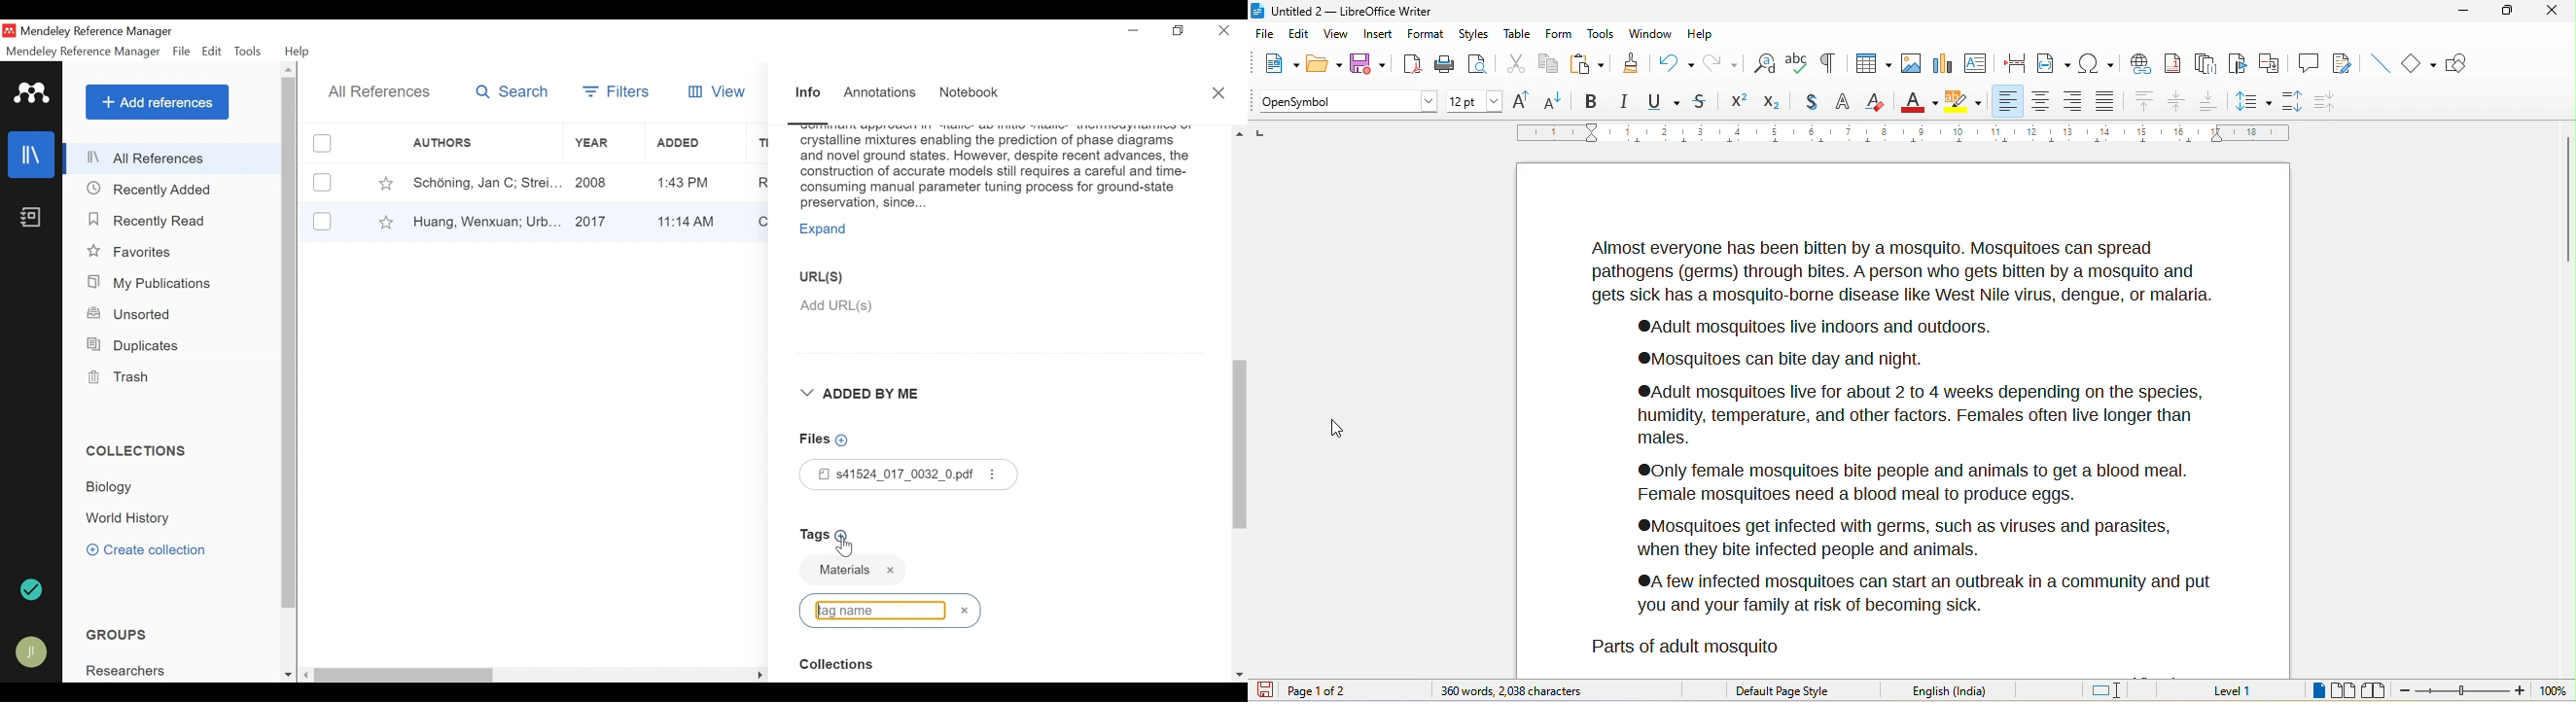  Describe the element at coordinates (248, 51) in the screenshot. I see `Tools` at that location.